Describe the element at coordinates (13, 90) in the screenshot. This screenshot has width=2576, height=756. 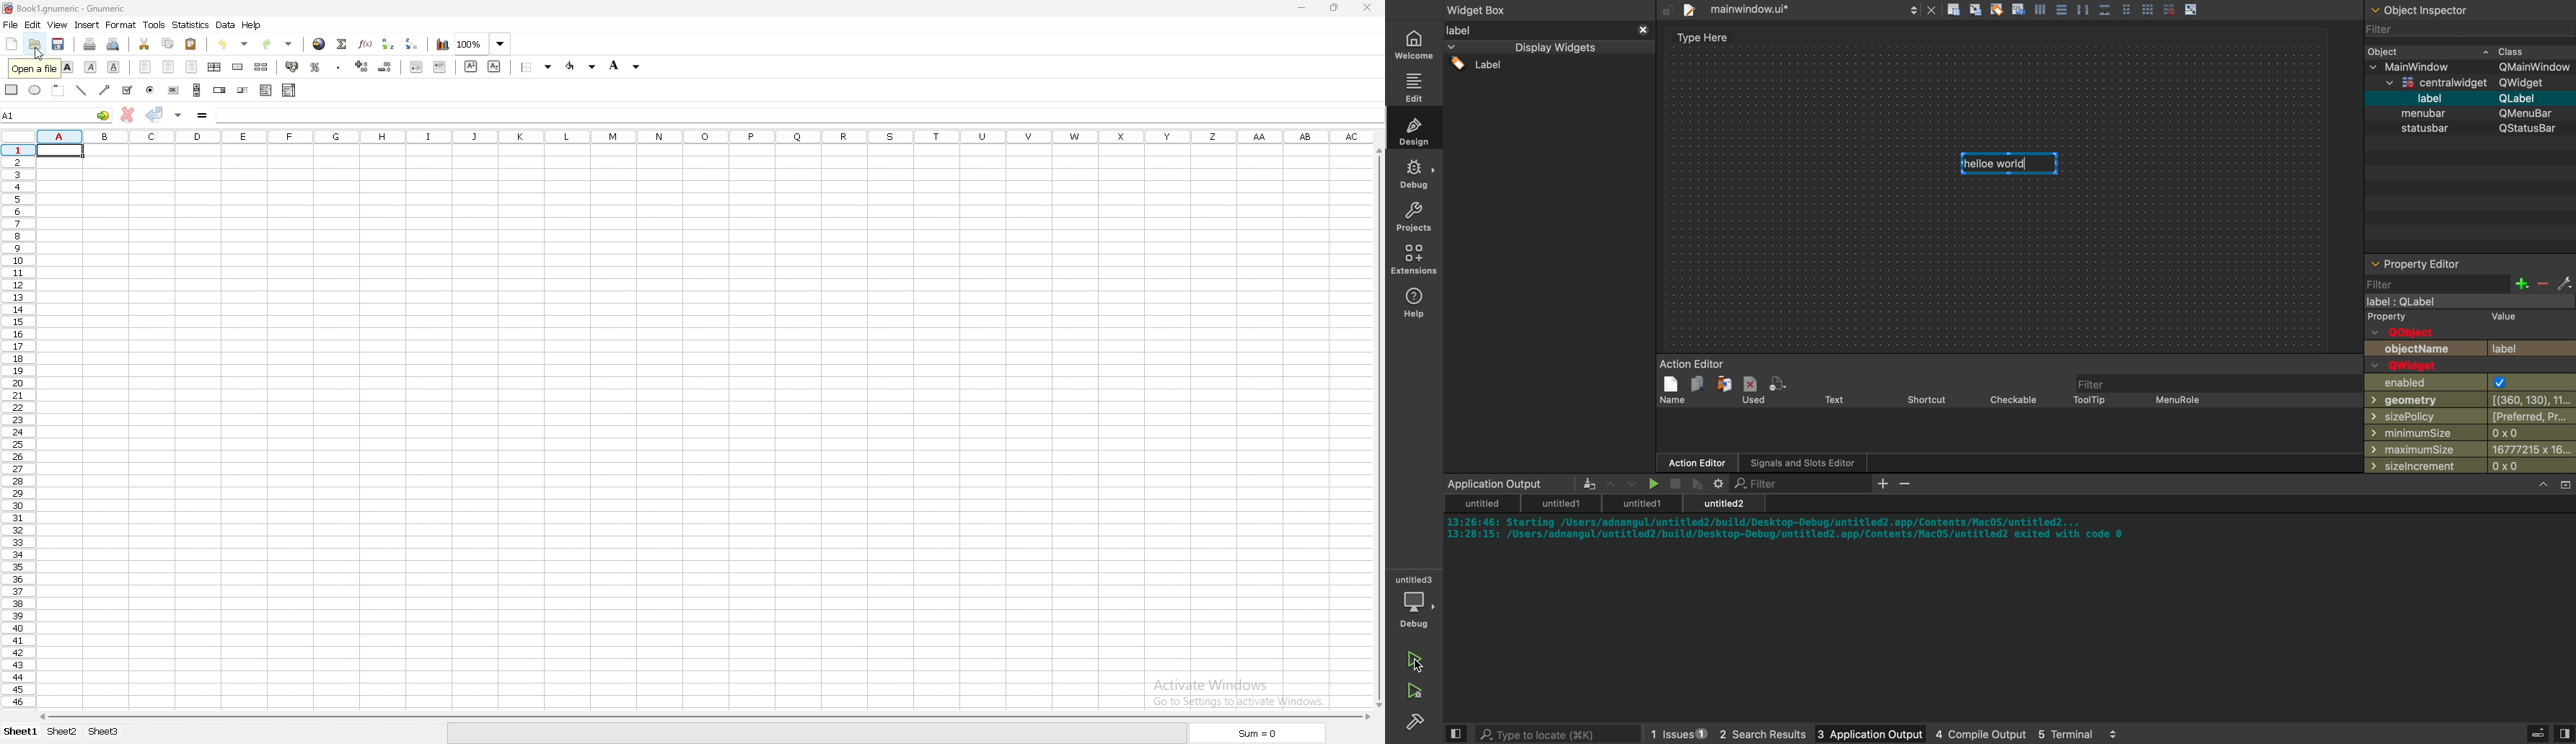
I see `rectangle` at that location.